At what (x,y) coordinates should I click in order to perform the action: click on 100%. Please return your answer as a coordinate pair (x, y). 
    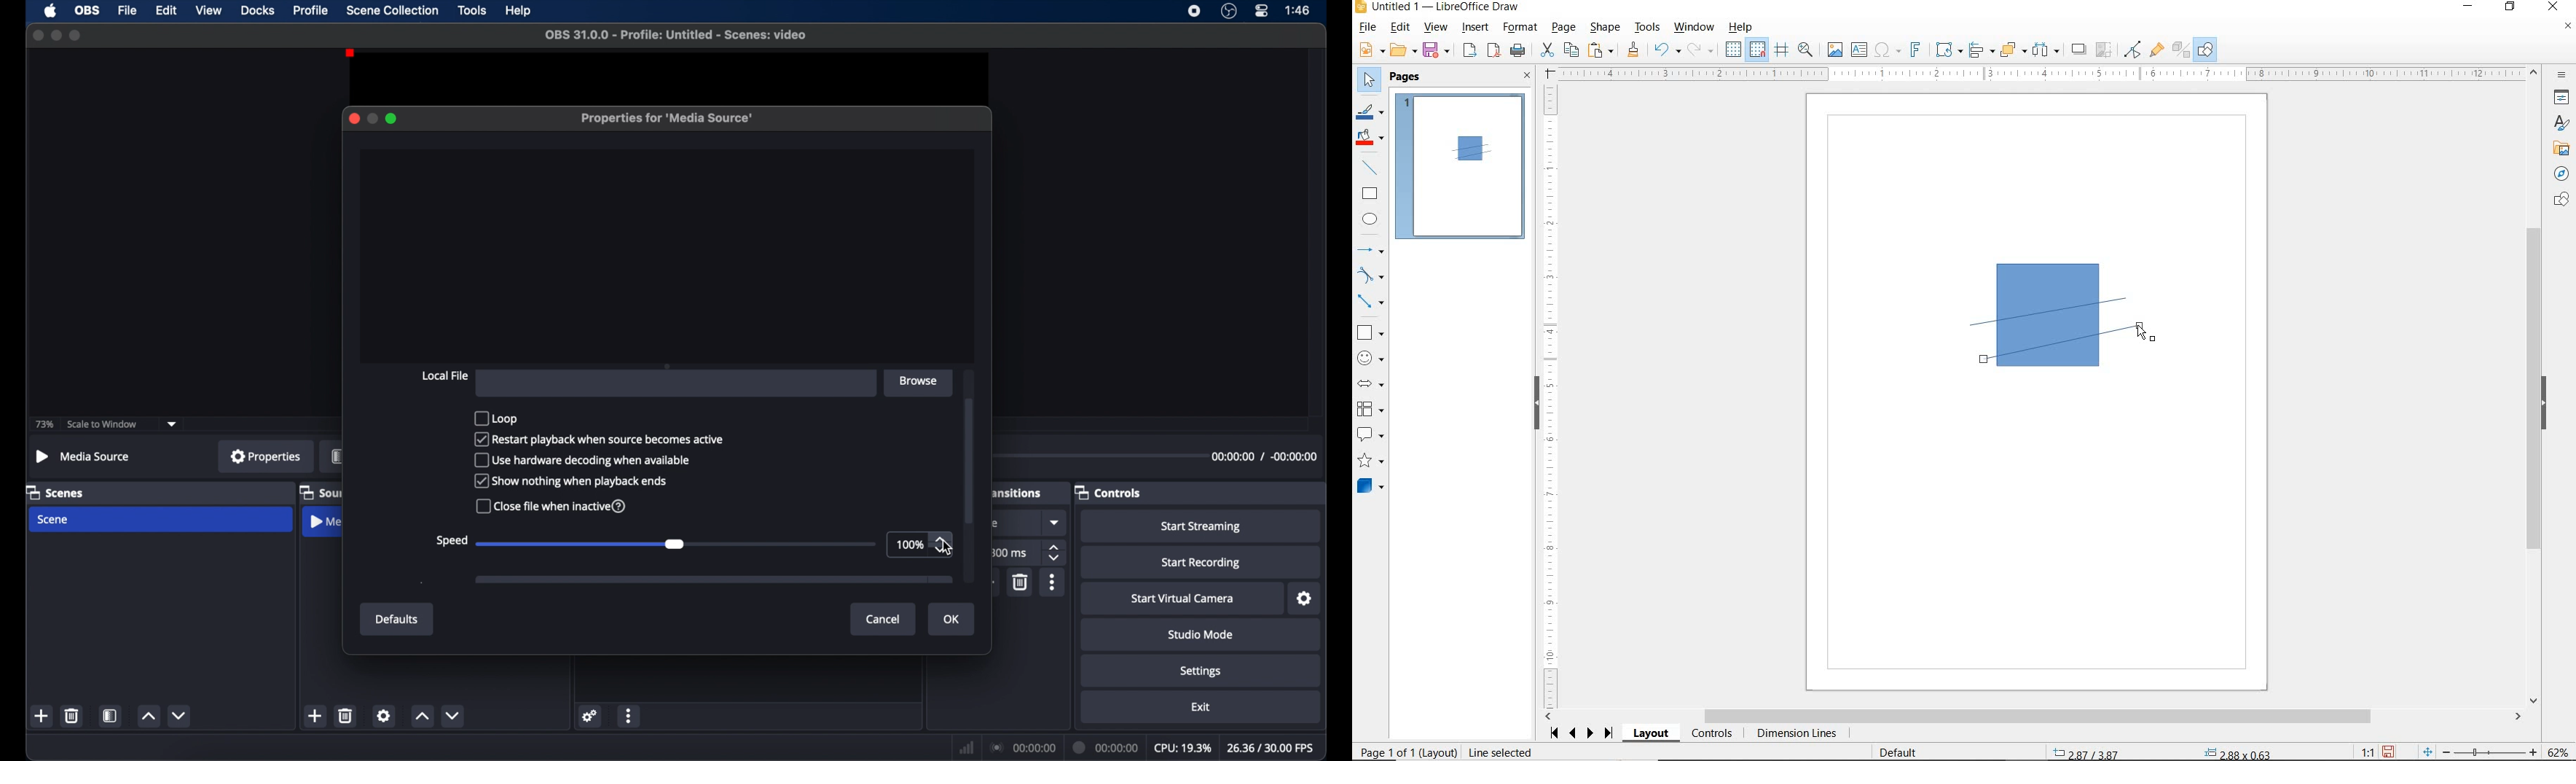
    Looking at the image, I should click on (910, 544).